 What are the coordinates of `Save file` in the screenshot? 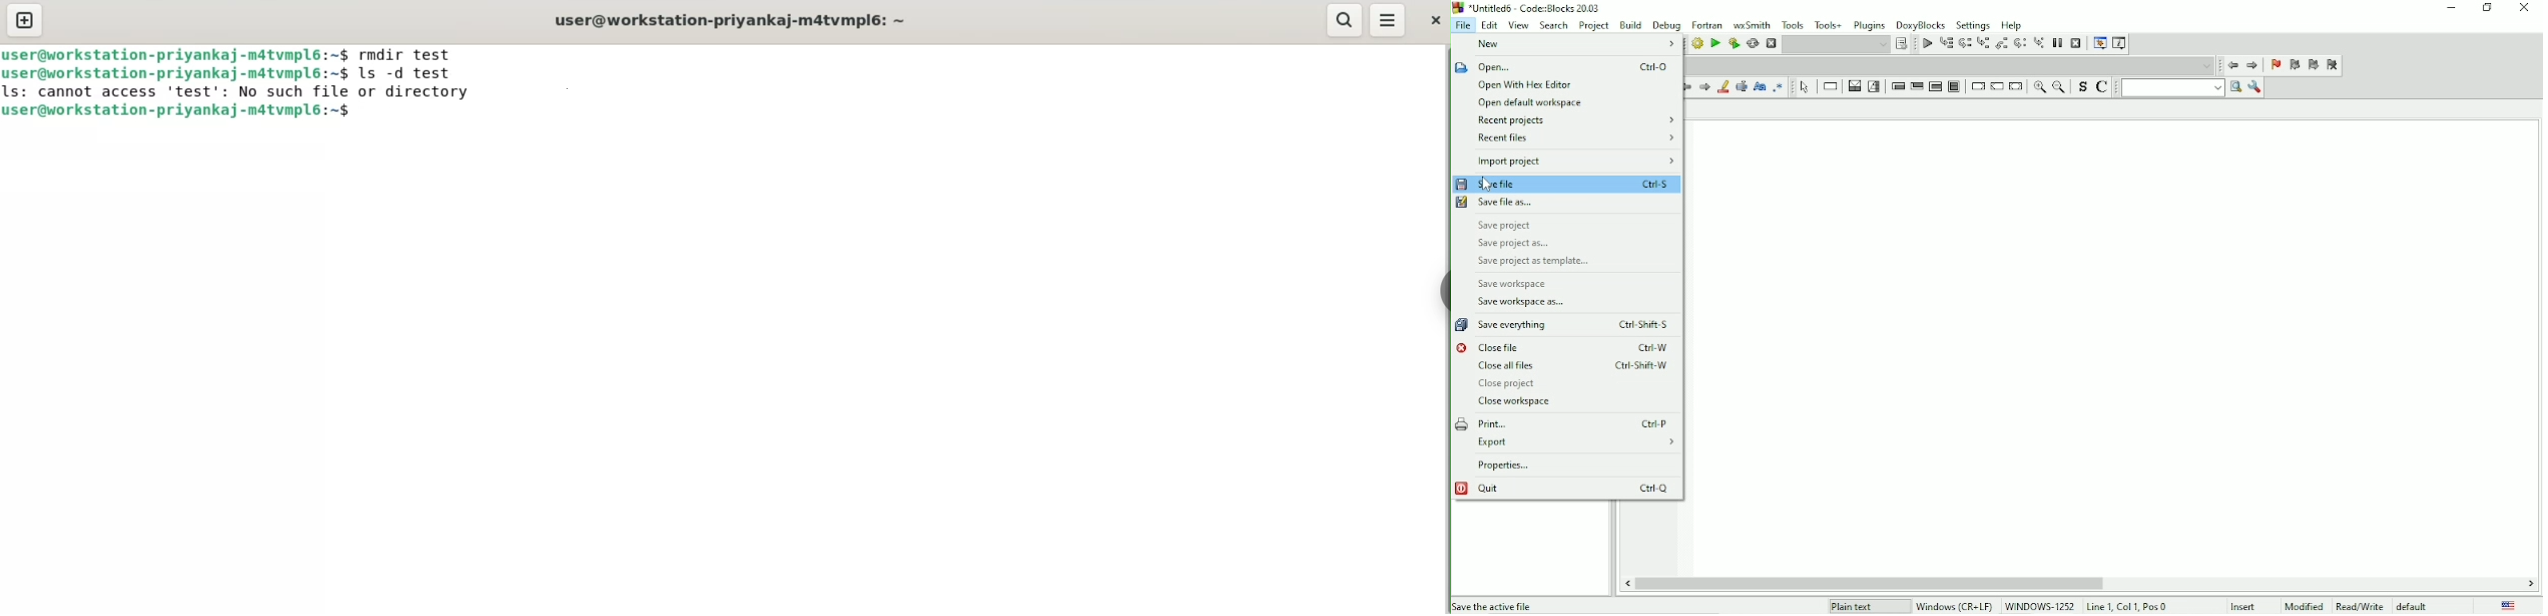 It's located at (1569, 183).